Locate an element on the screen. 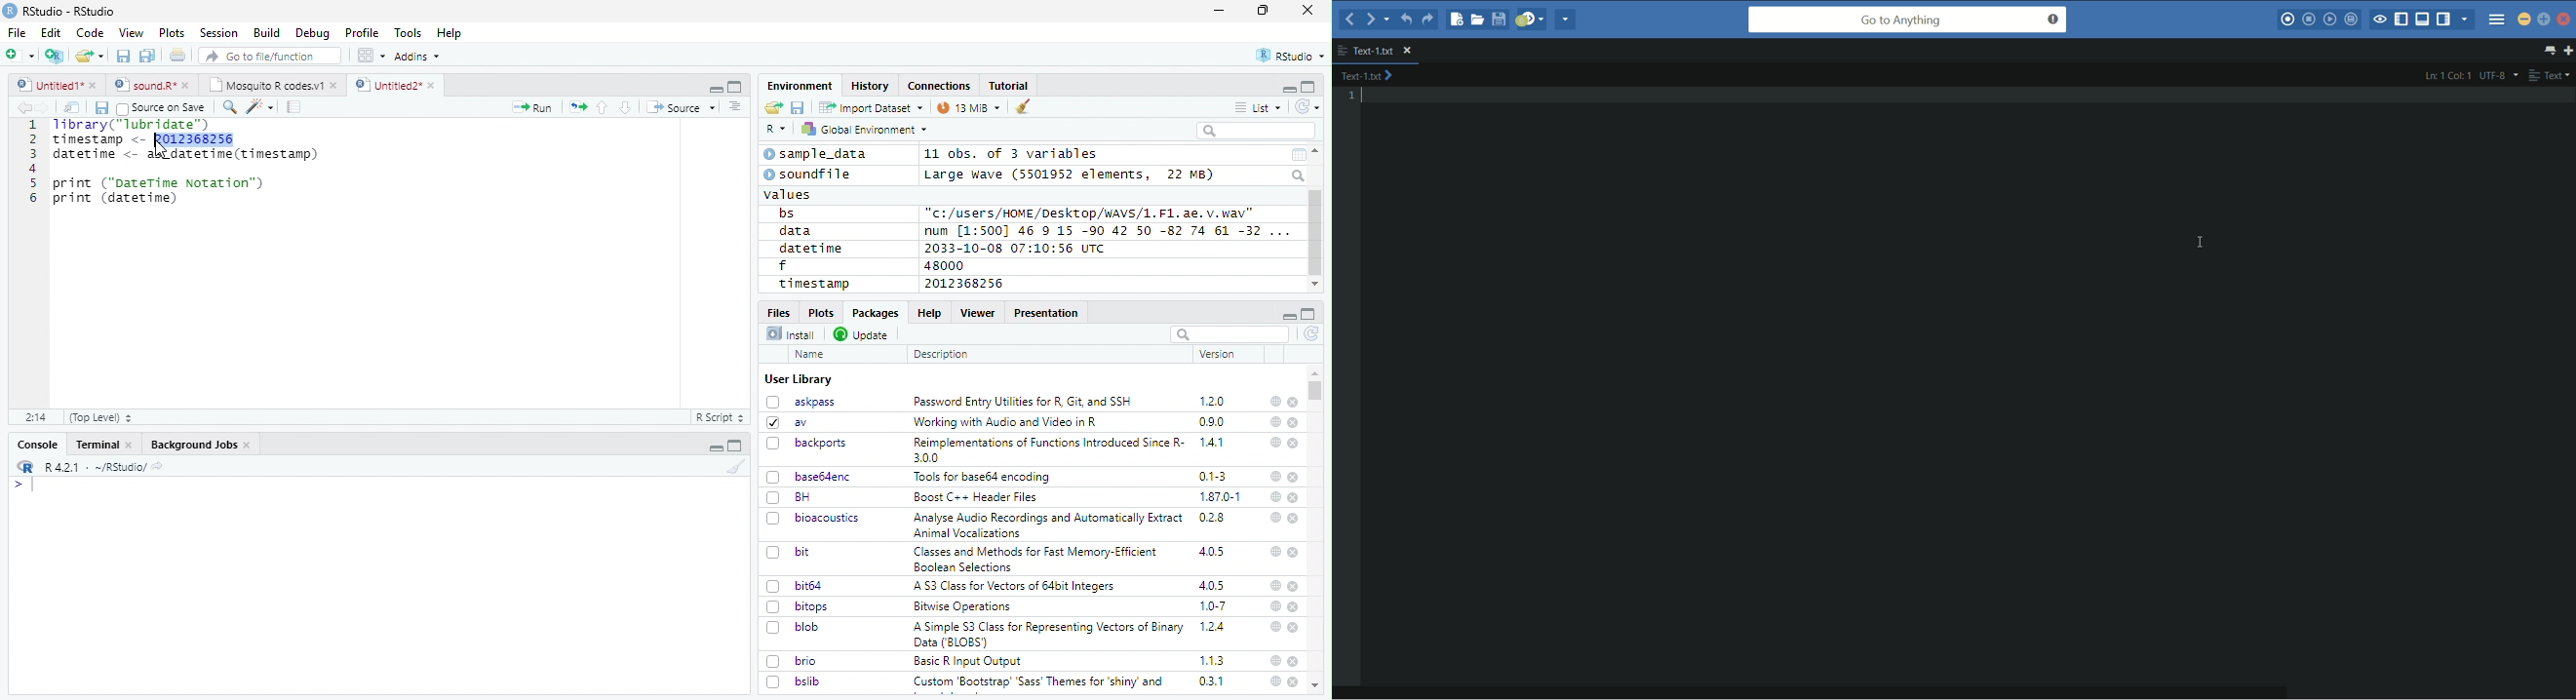  open an existing file is located at coordinates (89, 57).